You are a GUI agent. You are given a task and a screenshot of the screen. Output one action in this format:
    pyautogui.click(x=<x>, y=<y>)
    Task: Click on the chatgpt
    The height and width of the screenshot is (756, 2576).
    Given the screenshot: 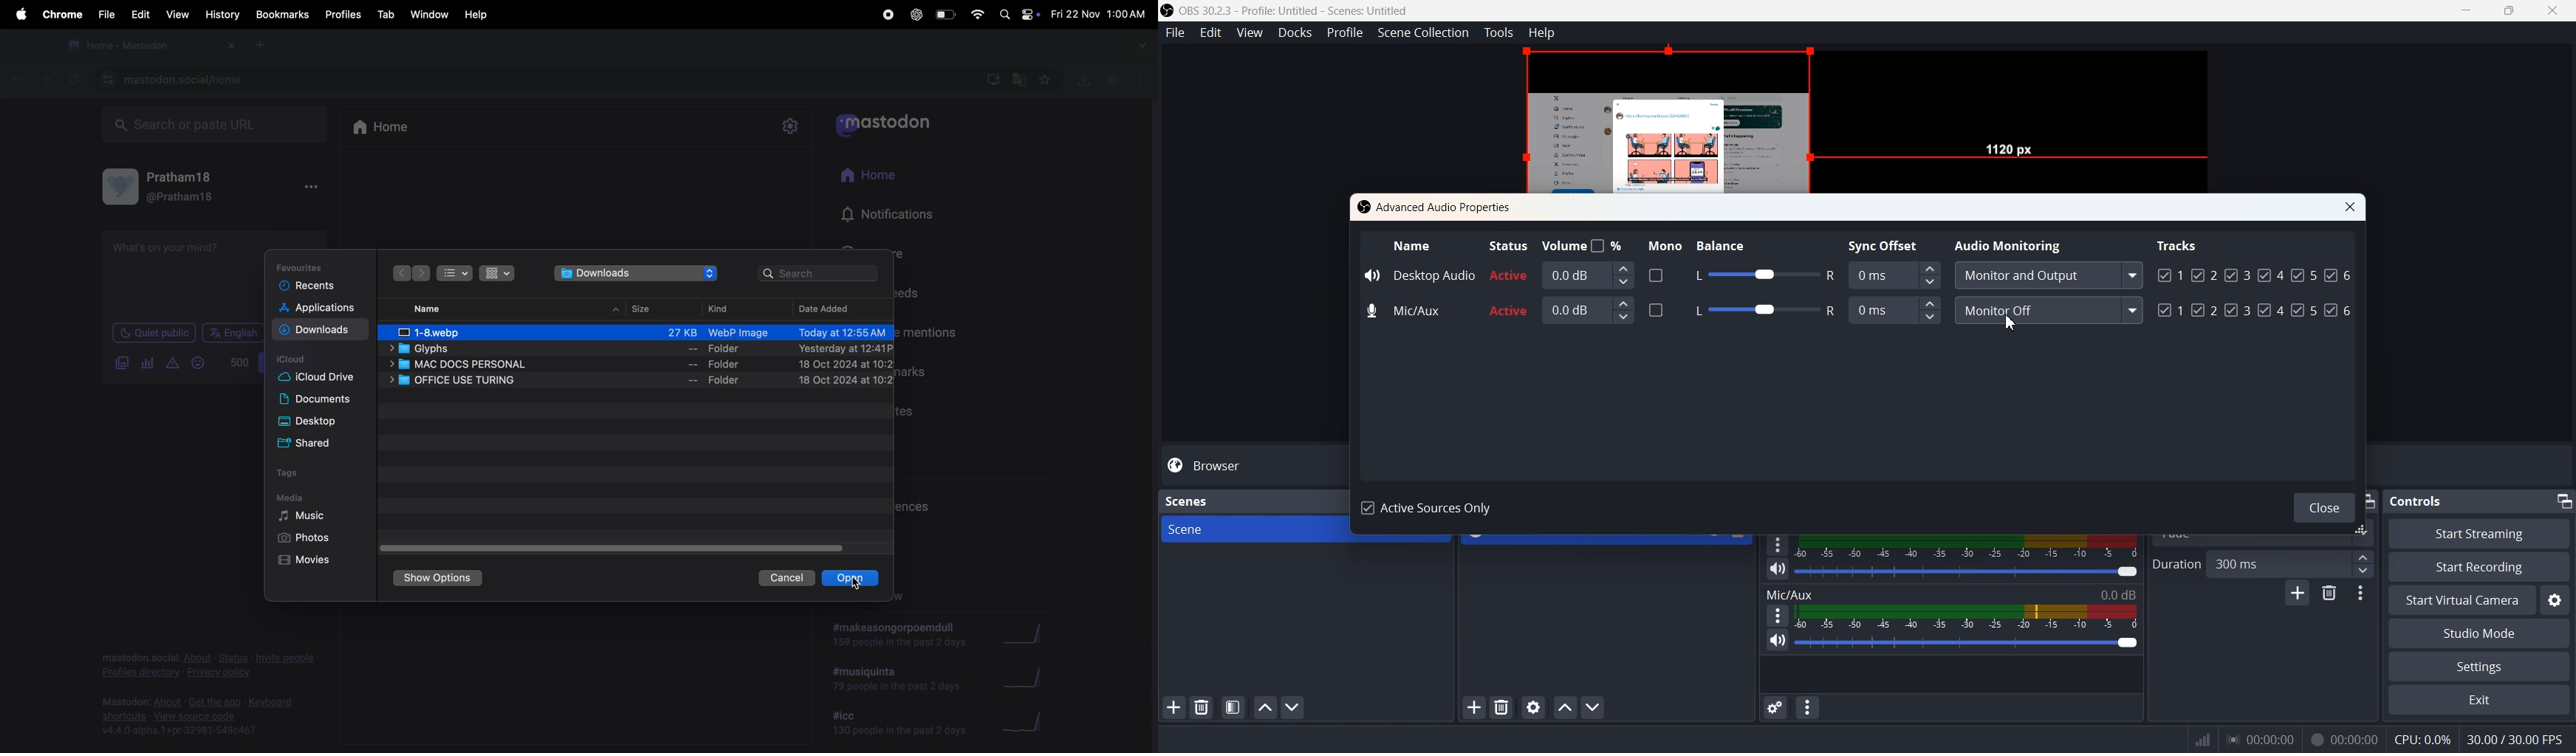 What is the action you would take?
    pyautogui.click(x=916, y=14)
    